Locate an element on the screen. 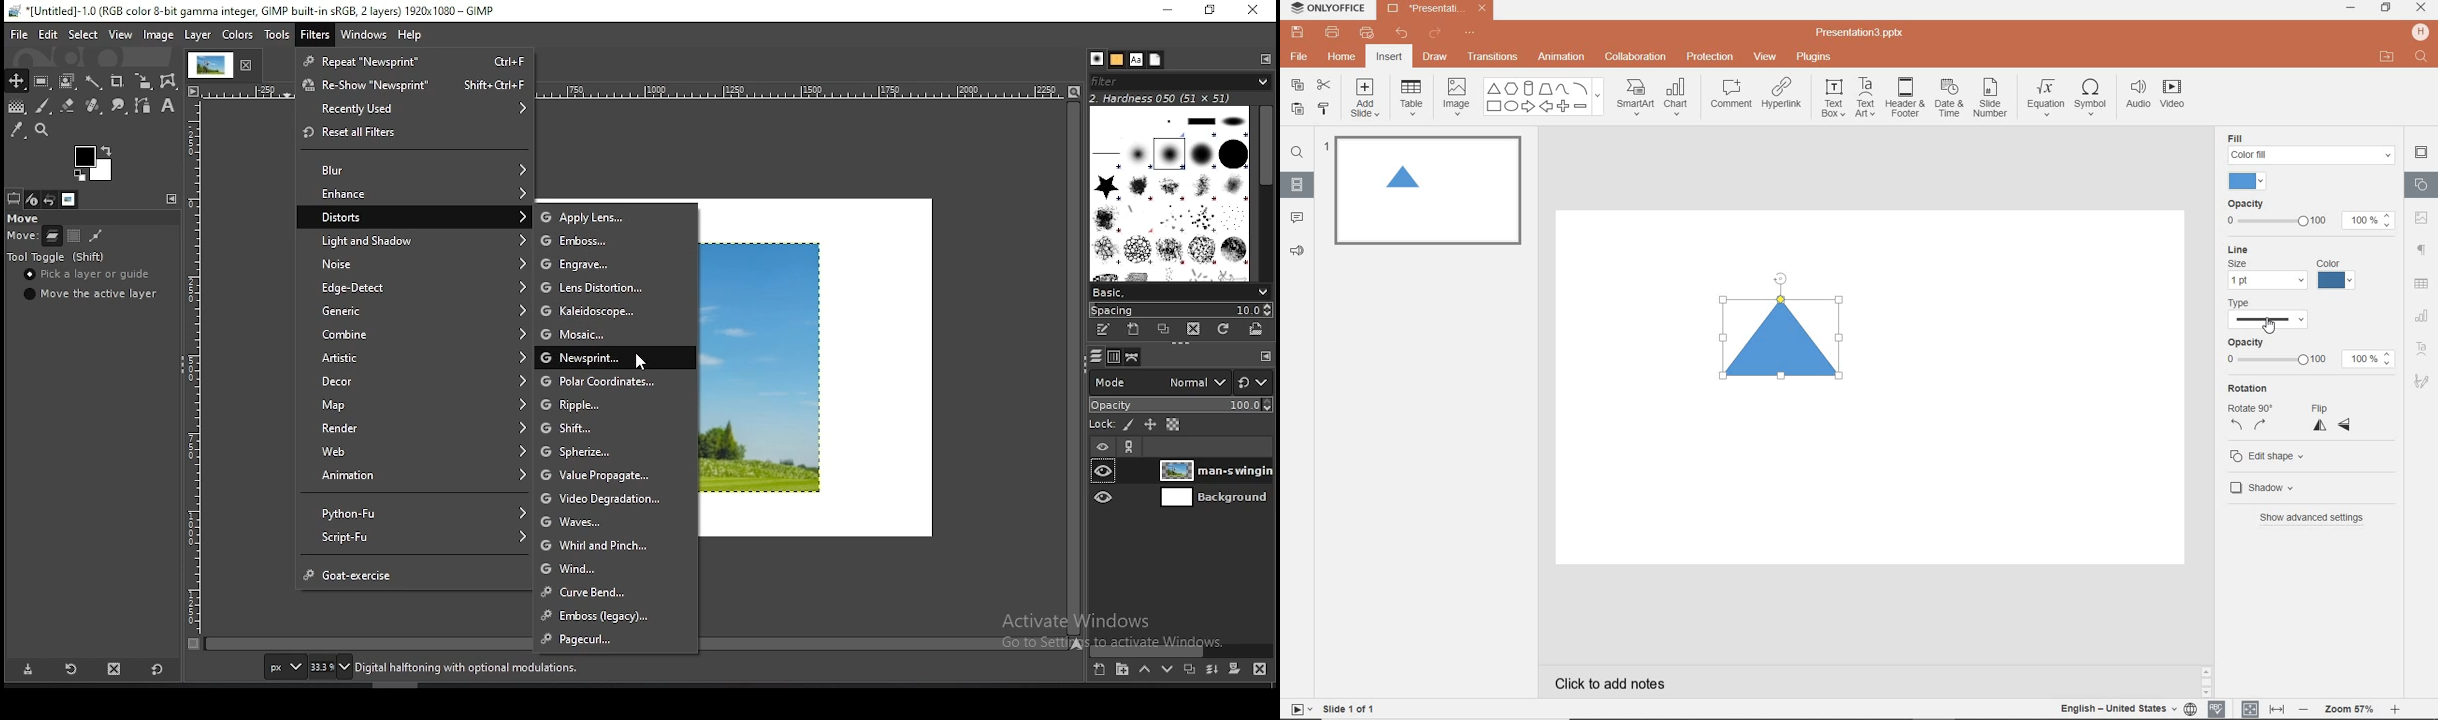  SHAPES is located at coordinates (1543, 97).